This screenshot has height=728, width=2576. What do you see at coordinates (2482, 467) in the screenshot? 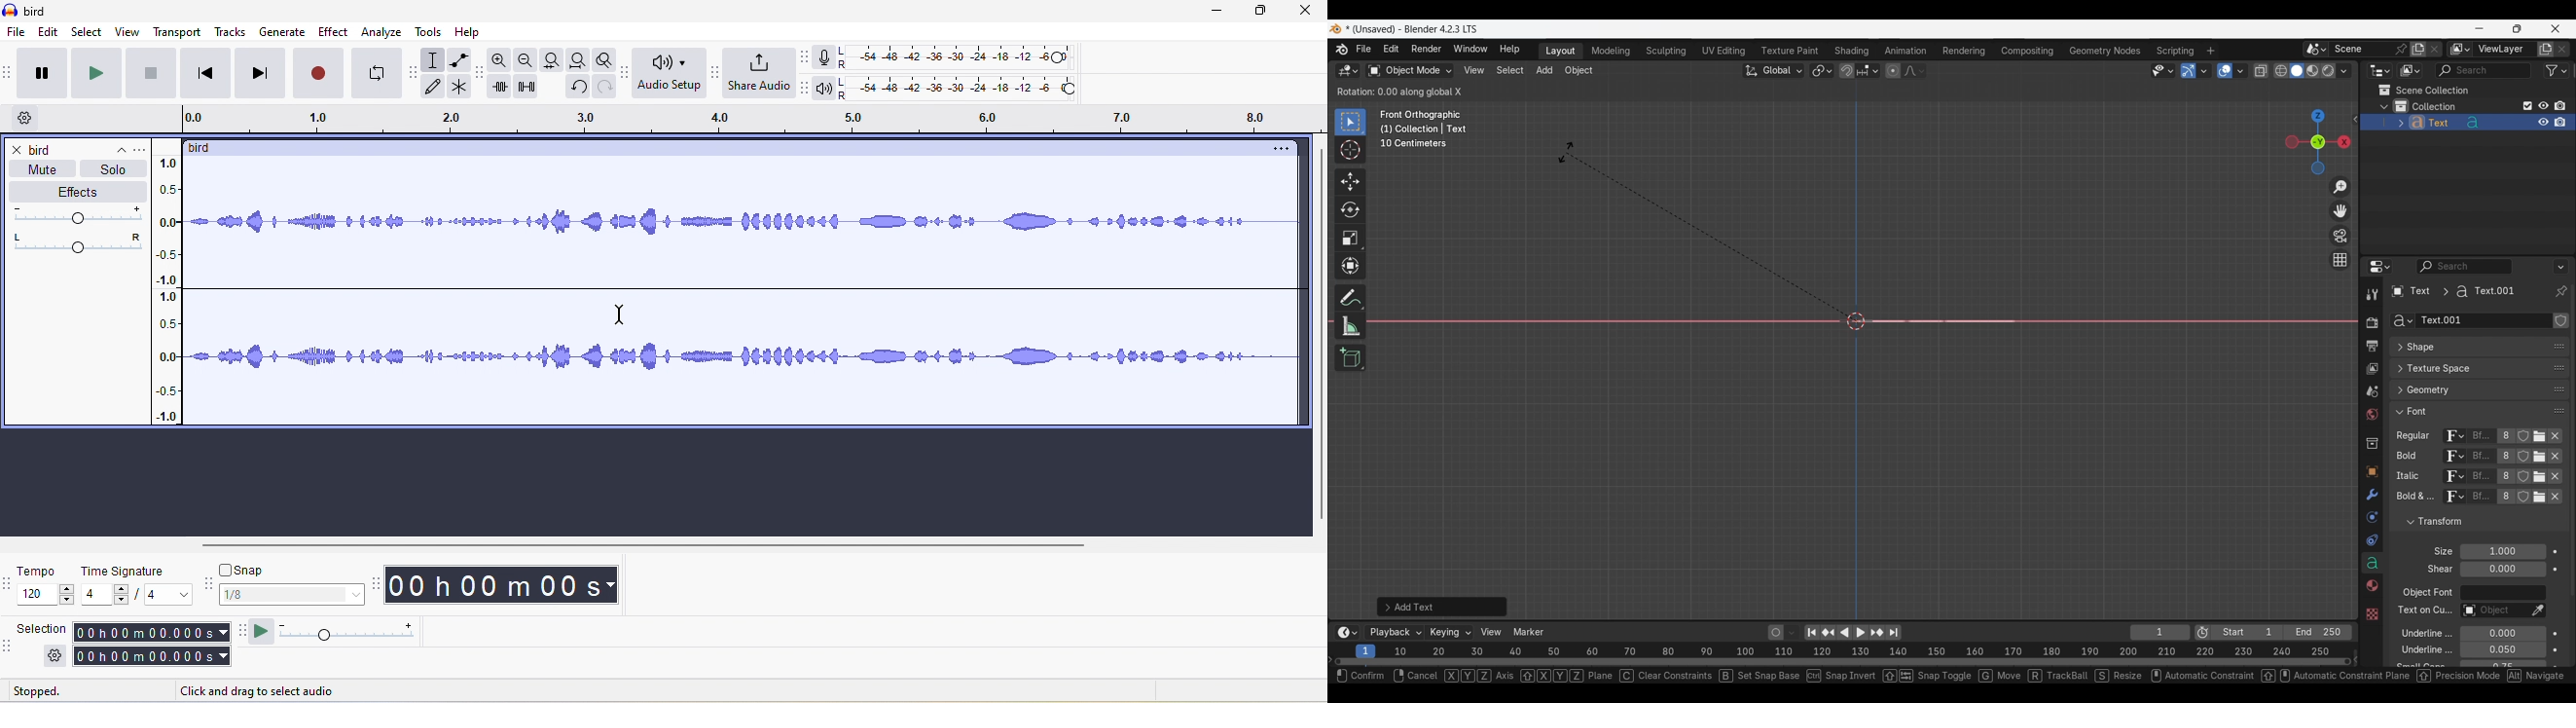
I see `Name of current font of each attribute` at bounding box center [2482, 467].